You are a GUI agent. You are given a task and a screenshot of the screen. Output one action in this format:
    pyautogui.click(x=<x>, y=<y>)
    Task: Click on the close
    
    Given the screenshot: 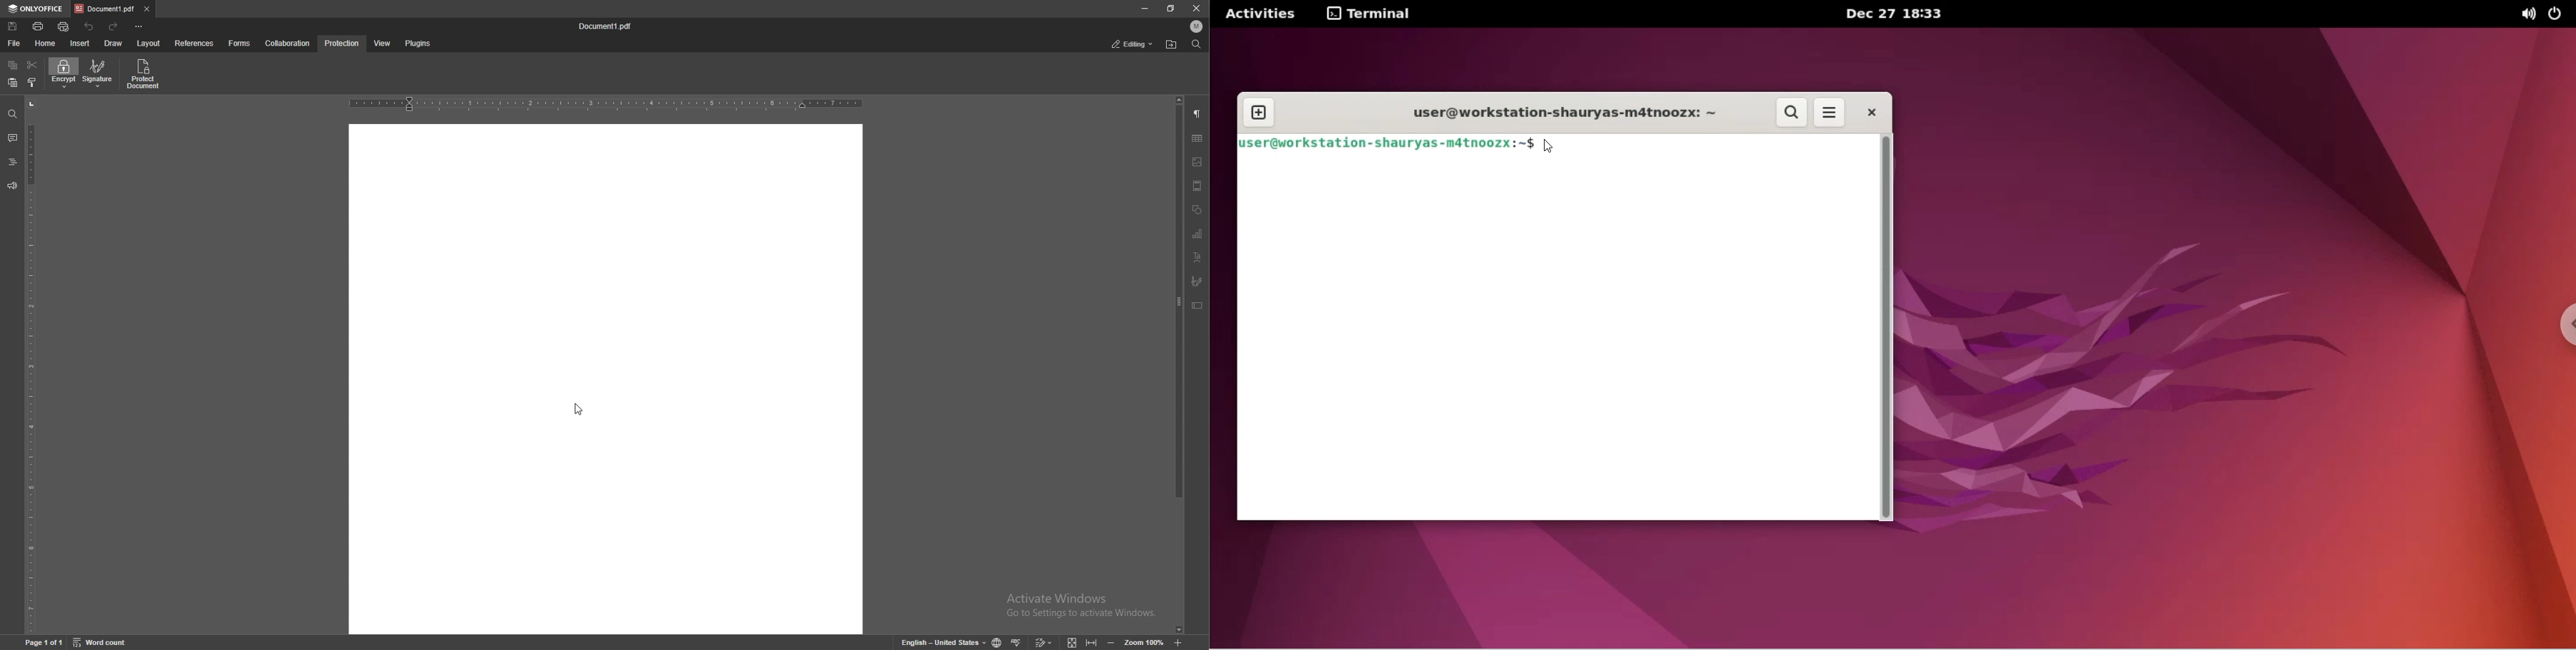 What is the action you would take?
    pyautogui.click(x=1197, y=9)
    